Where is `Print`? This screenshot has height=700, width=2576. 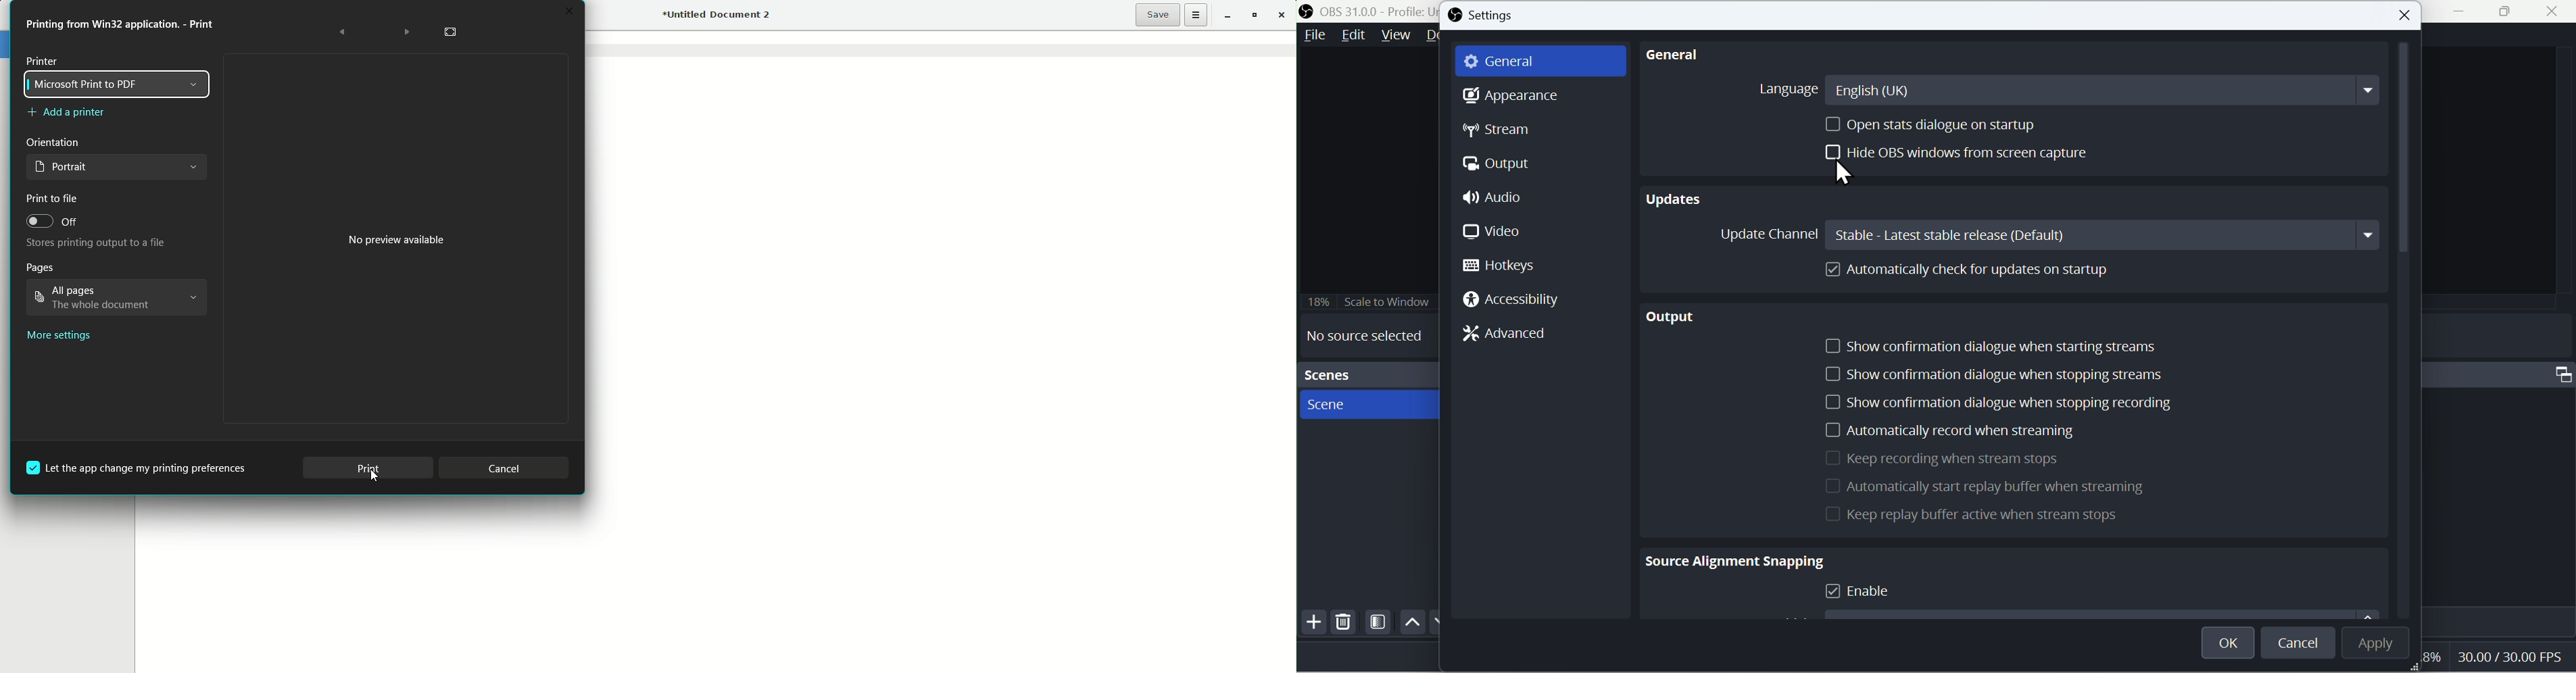
Print is located at coordinates (368, 468).